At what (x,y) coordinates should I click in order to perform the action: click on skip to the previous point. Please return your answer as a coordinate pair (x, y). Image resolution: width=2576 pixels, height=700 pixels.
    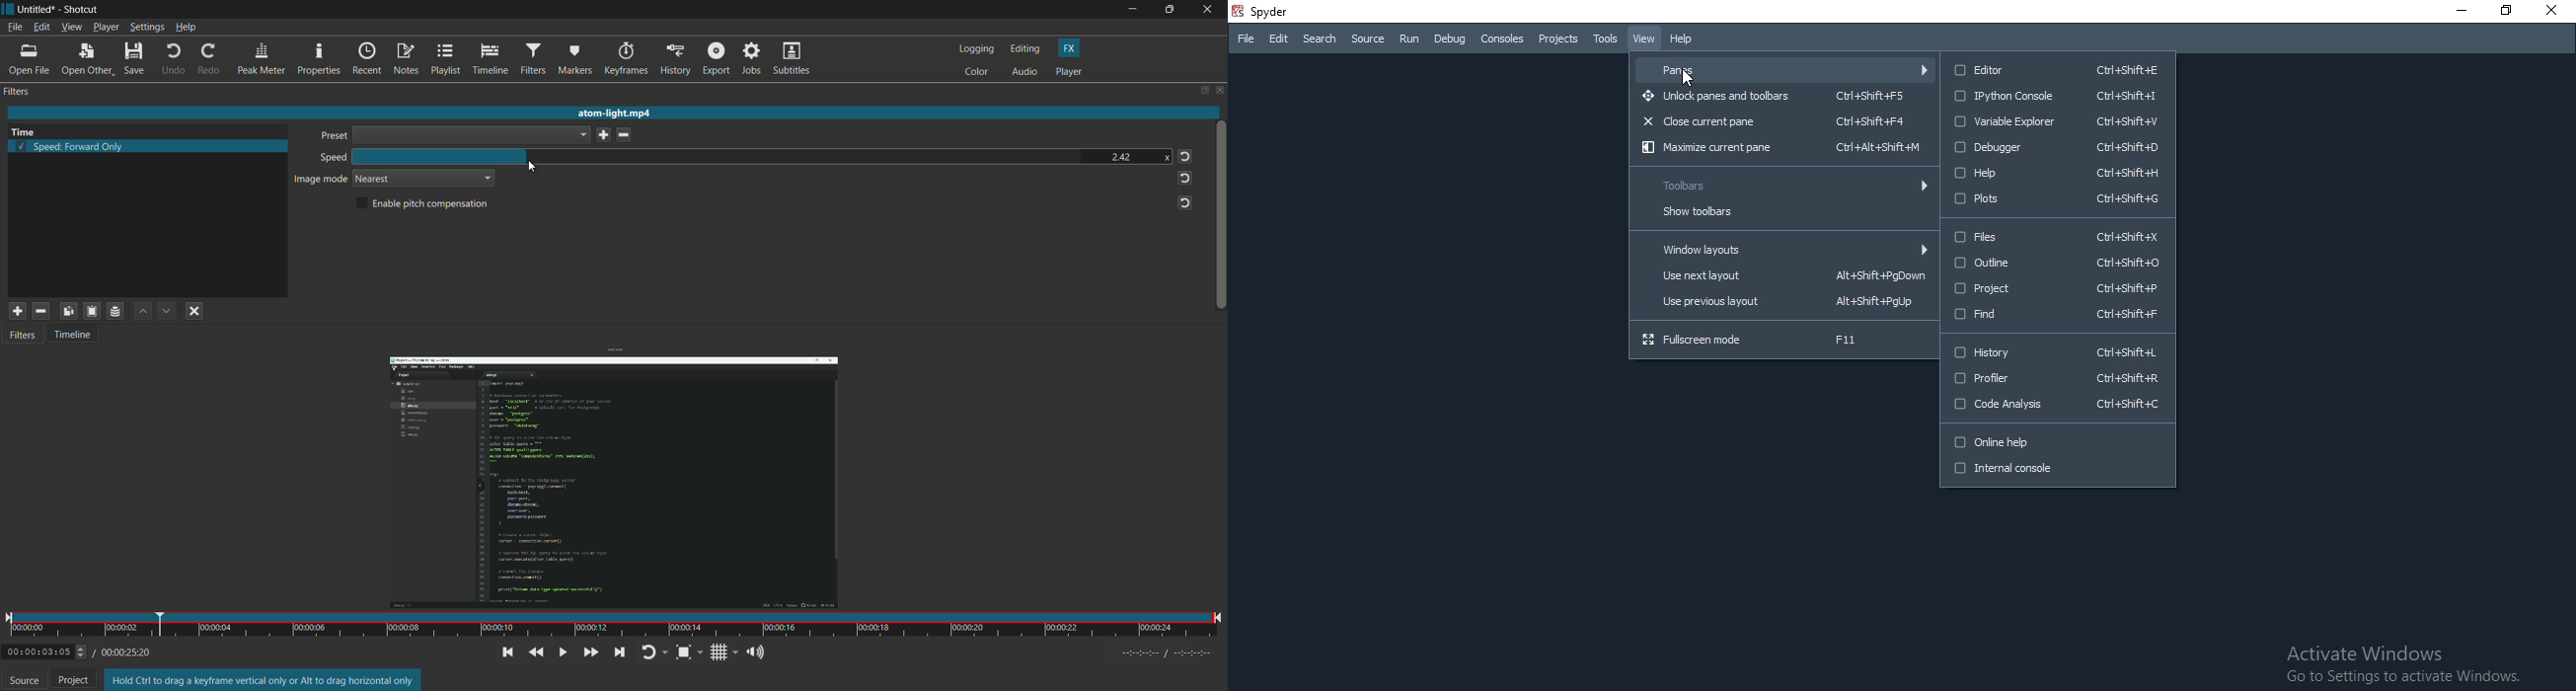
    Looking at the image, I should click on (506, 653).